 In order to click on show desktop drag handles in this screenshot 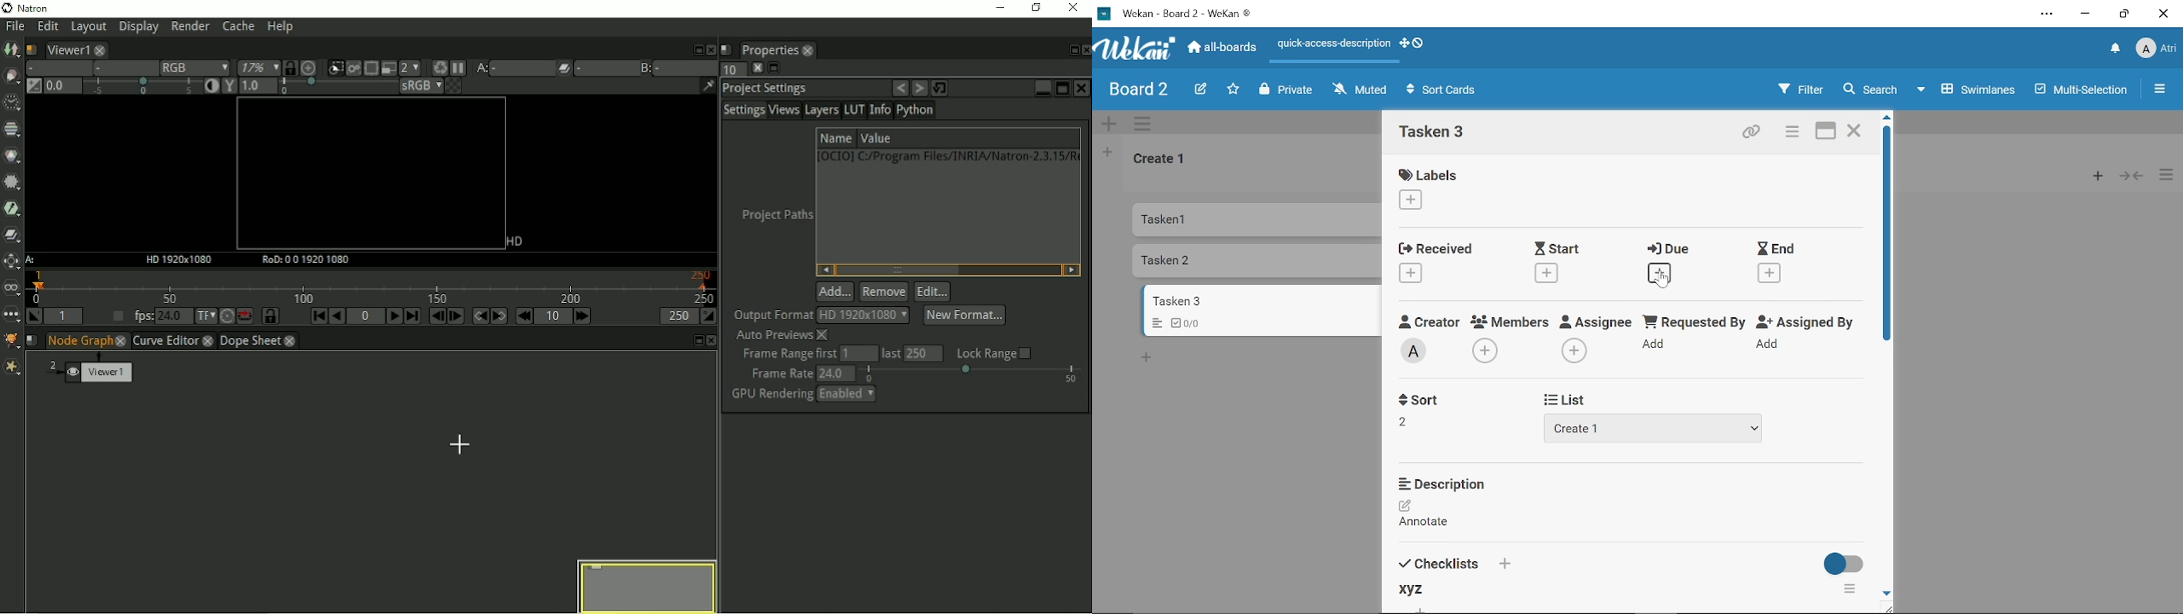, I will do `click(1418, 44)`.